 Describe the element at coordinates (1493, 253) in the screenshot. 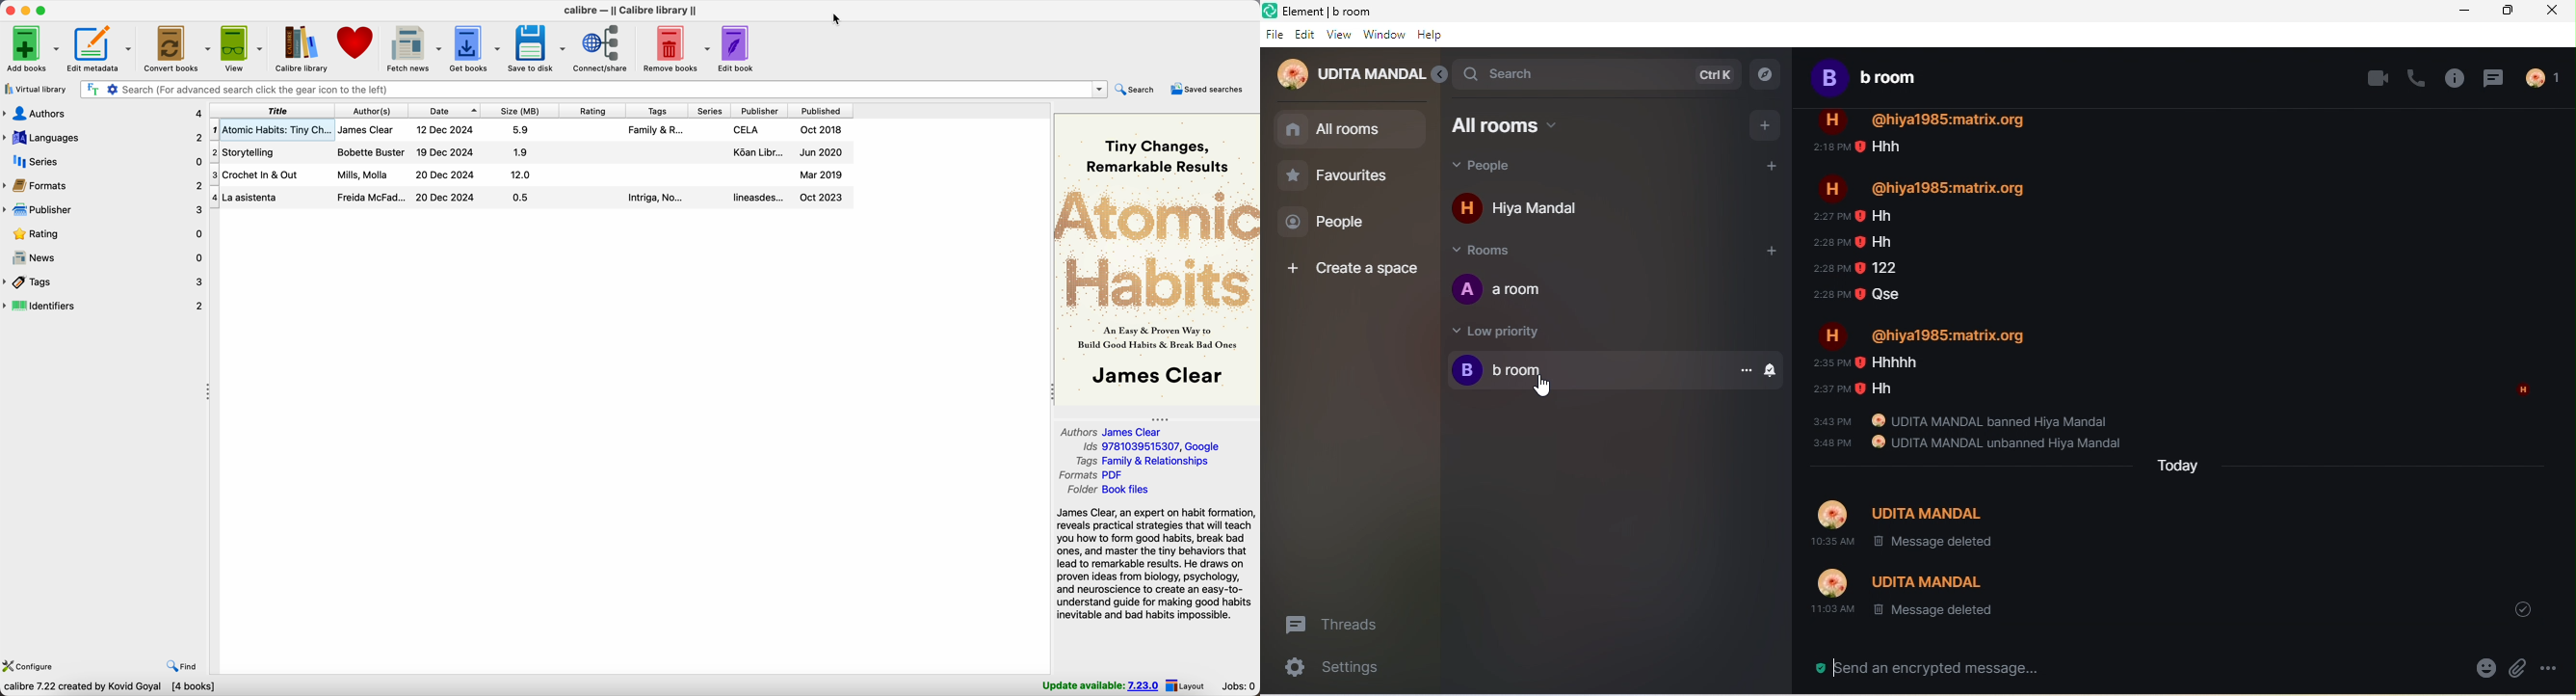

I see `rooms` at that location.